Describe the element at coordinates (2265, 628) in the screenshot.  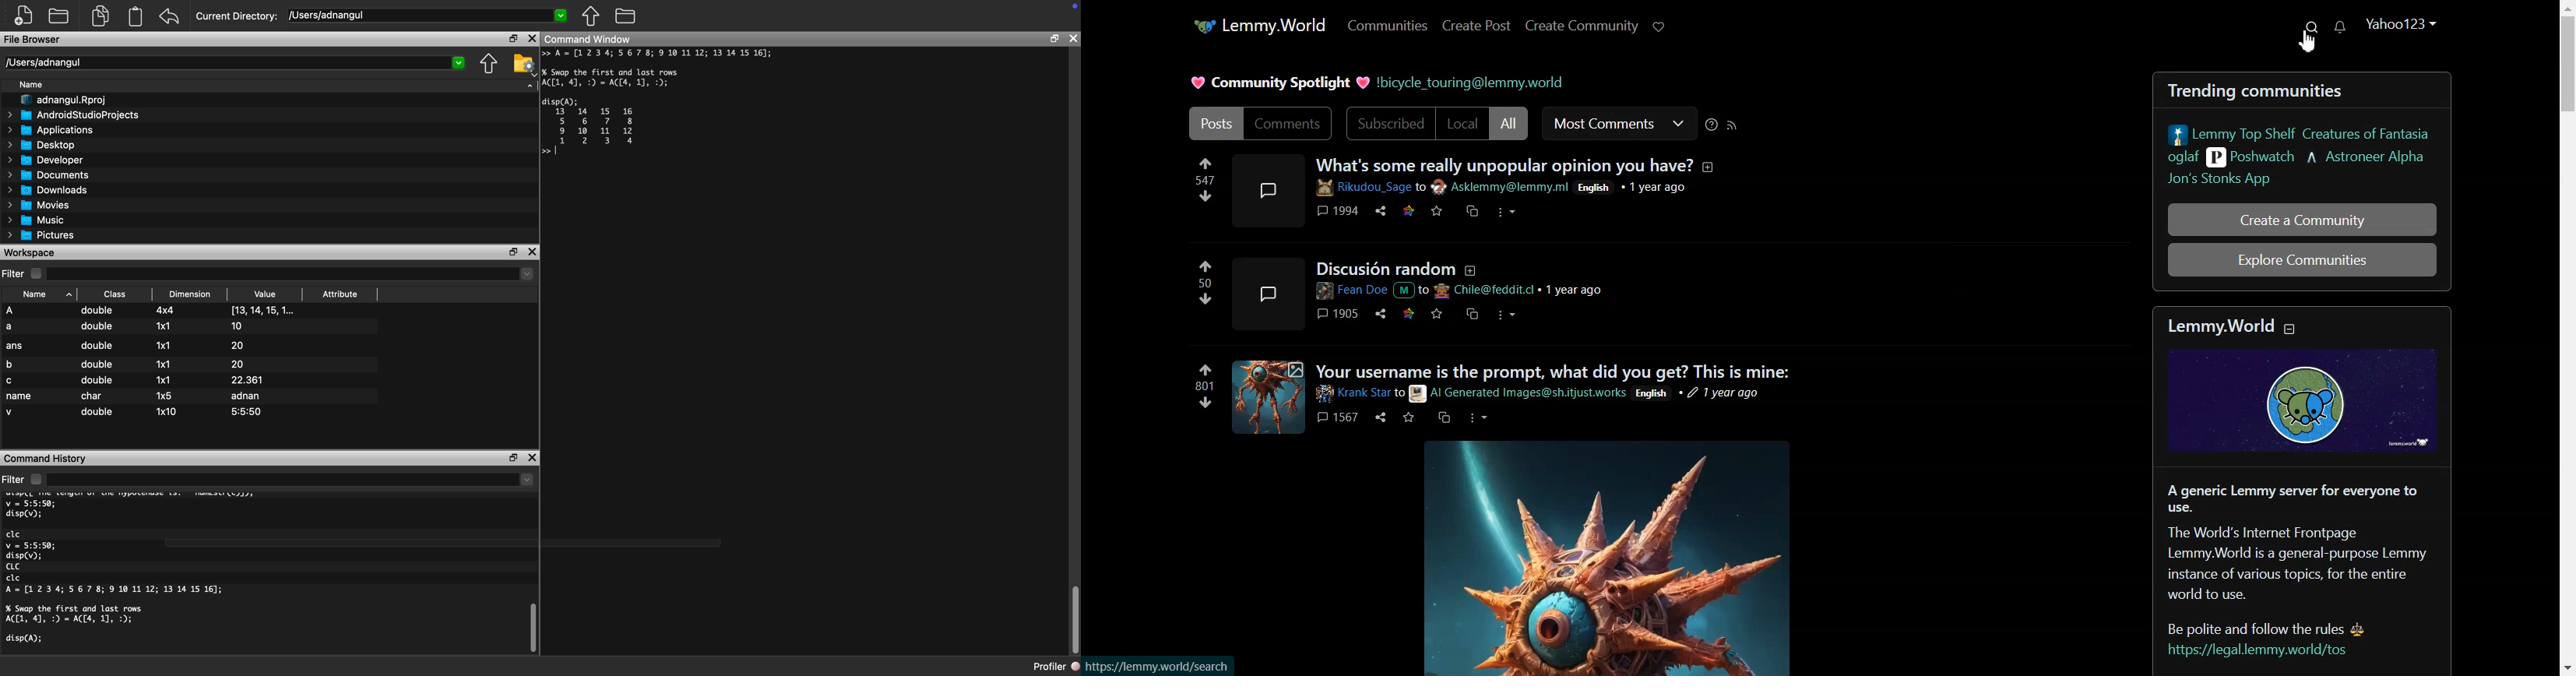
I see `Be polite and follow the rules` at that location.